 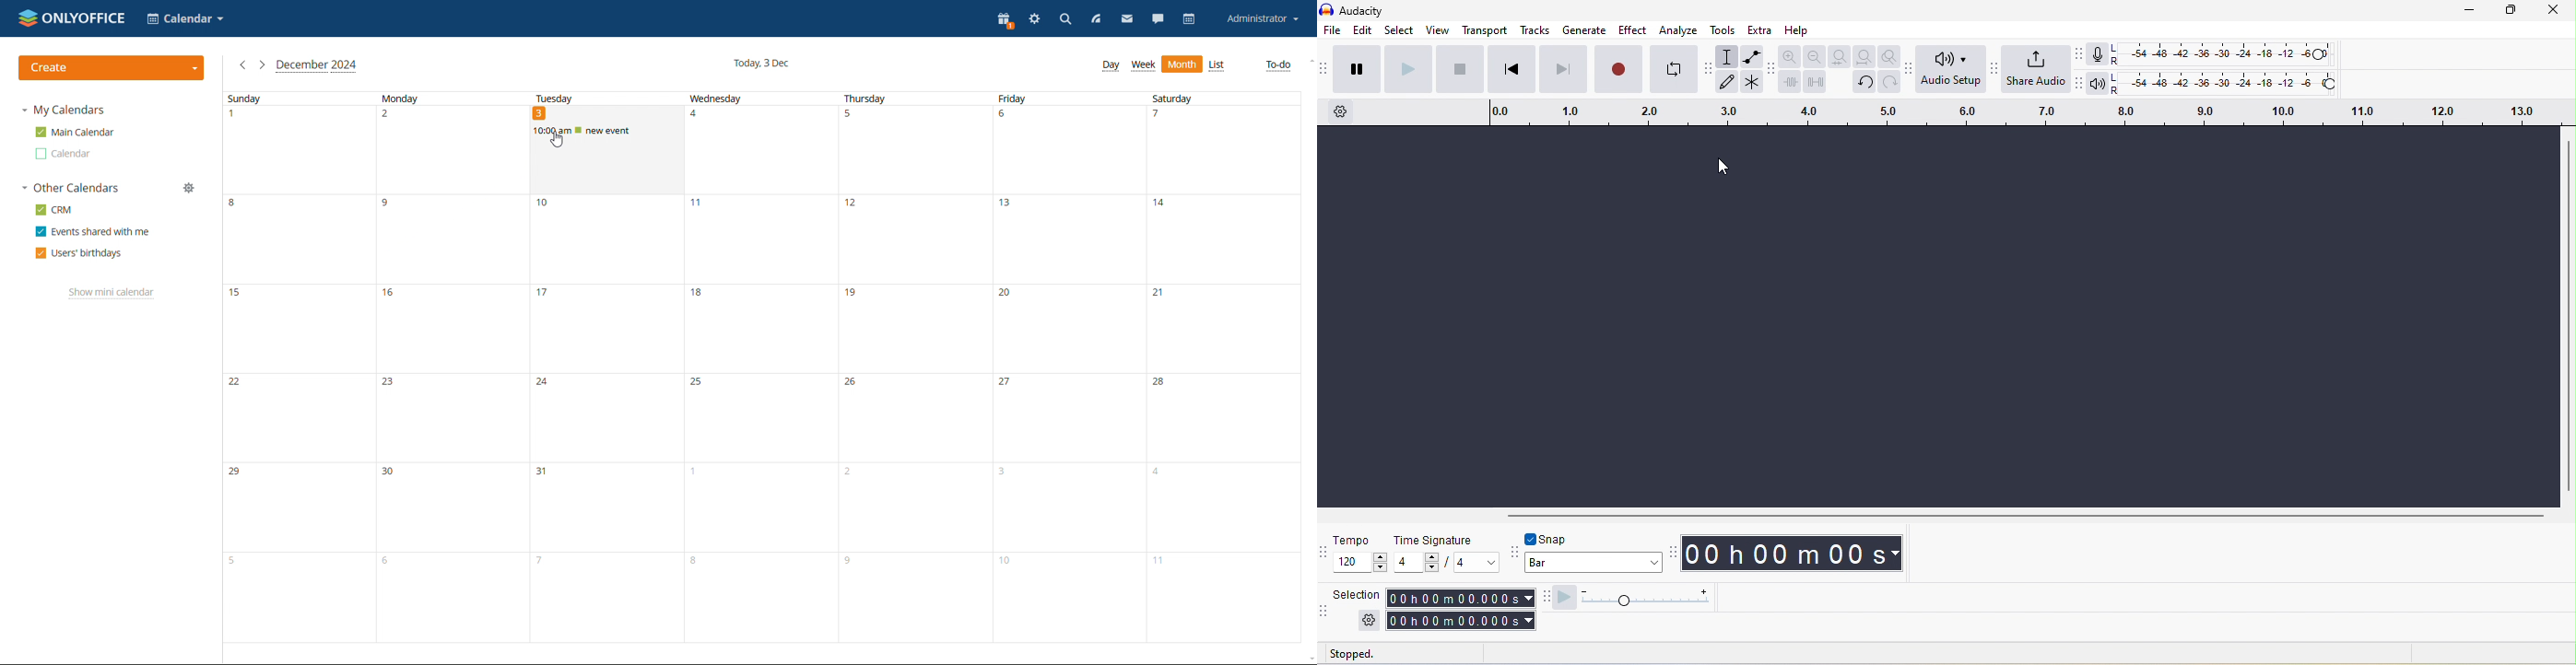 What do you see at coordinates (1814, 83) in the screenshot?
I see `silence audio selection` at bounding box center [1814, 83].